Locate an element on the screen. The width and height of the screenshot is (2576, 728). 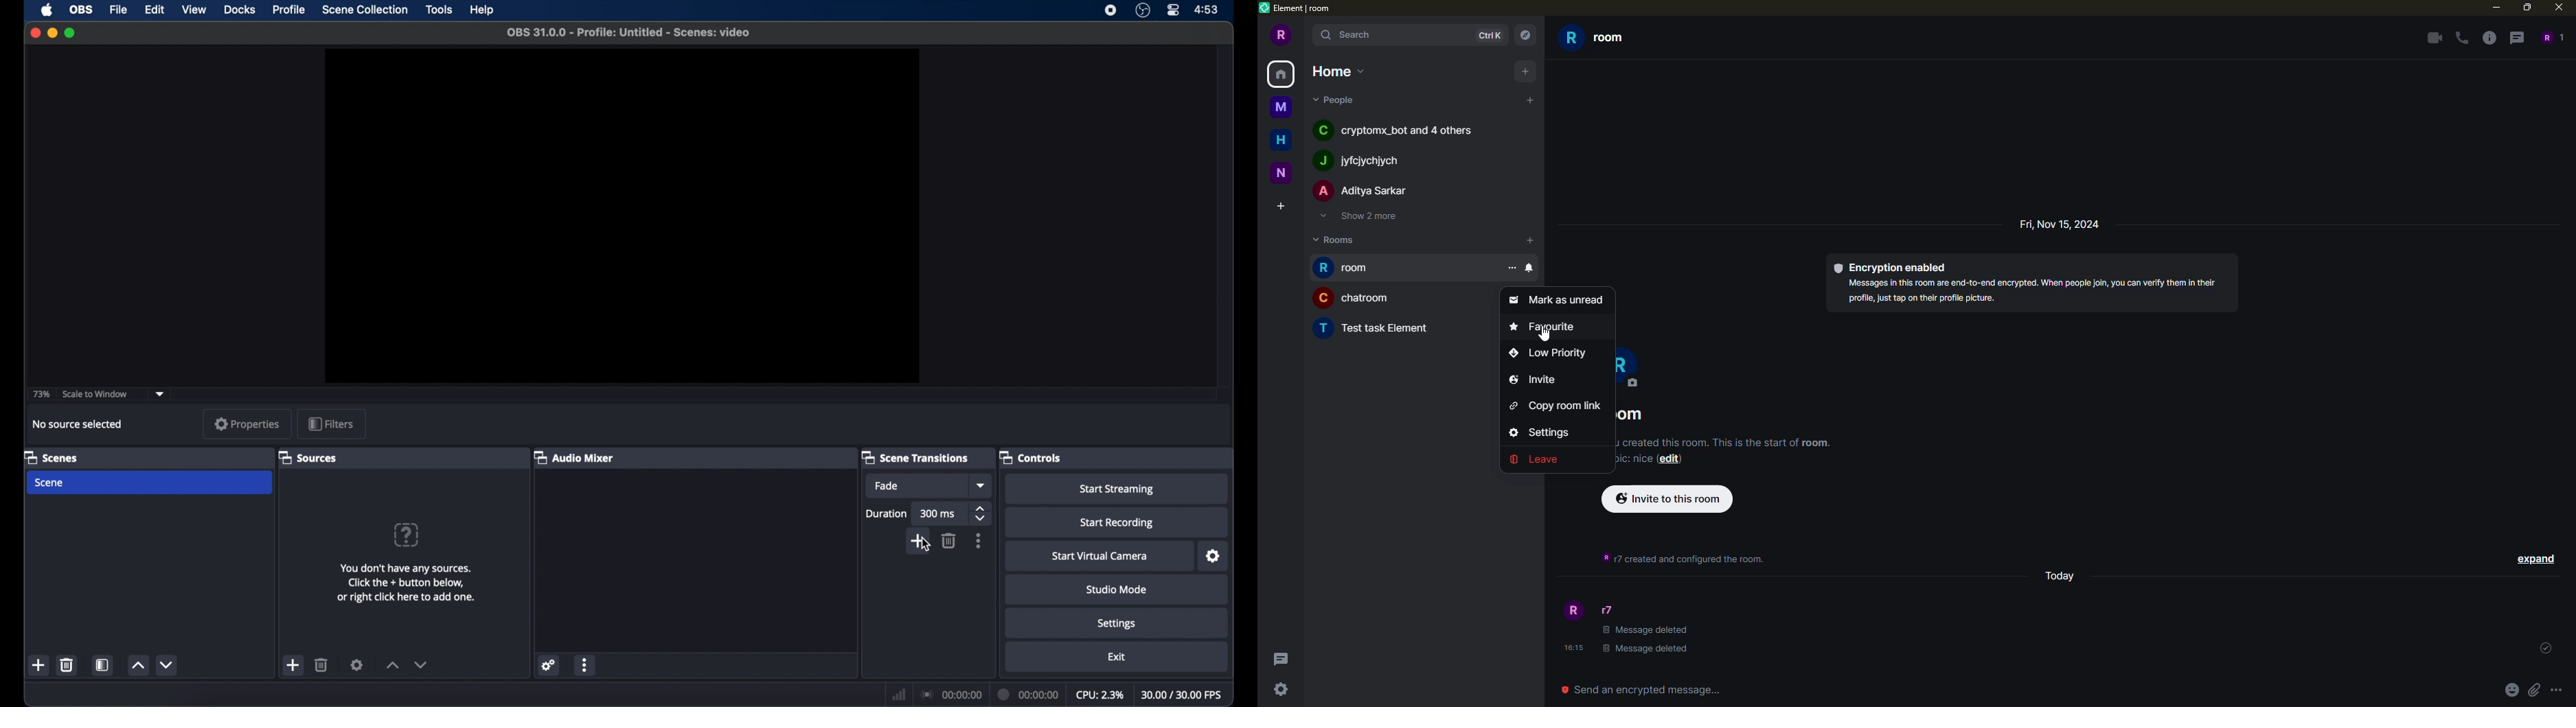
more options is located at coordinates (979, 541).